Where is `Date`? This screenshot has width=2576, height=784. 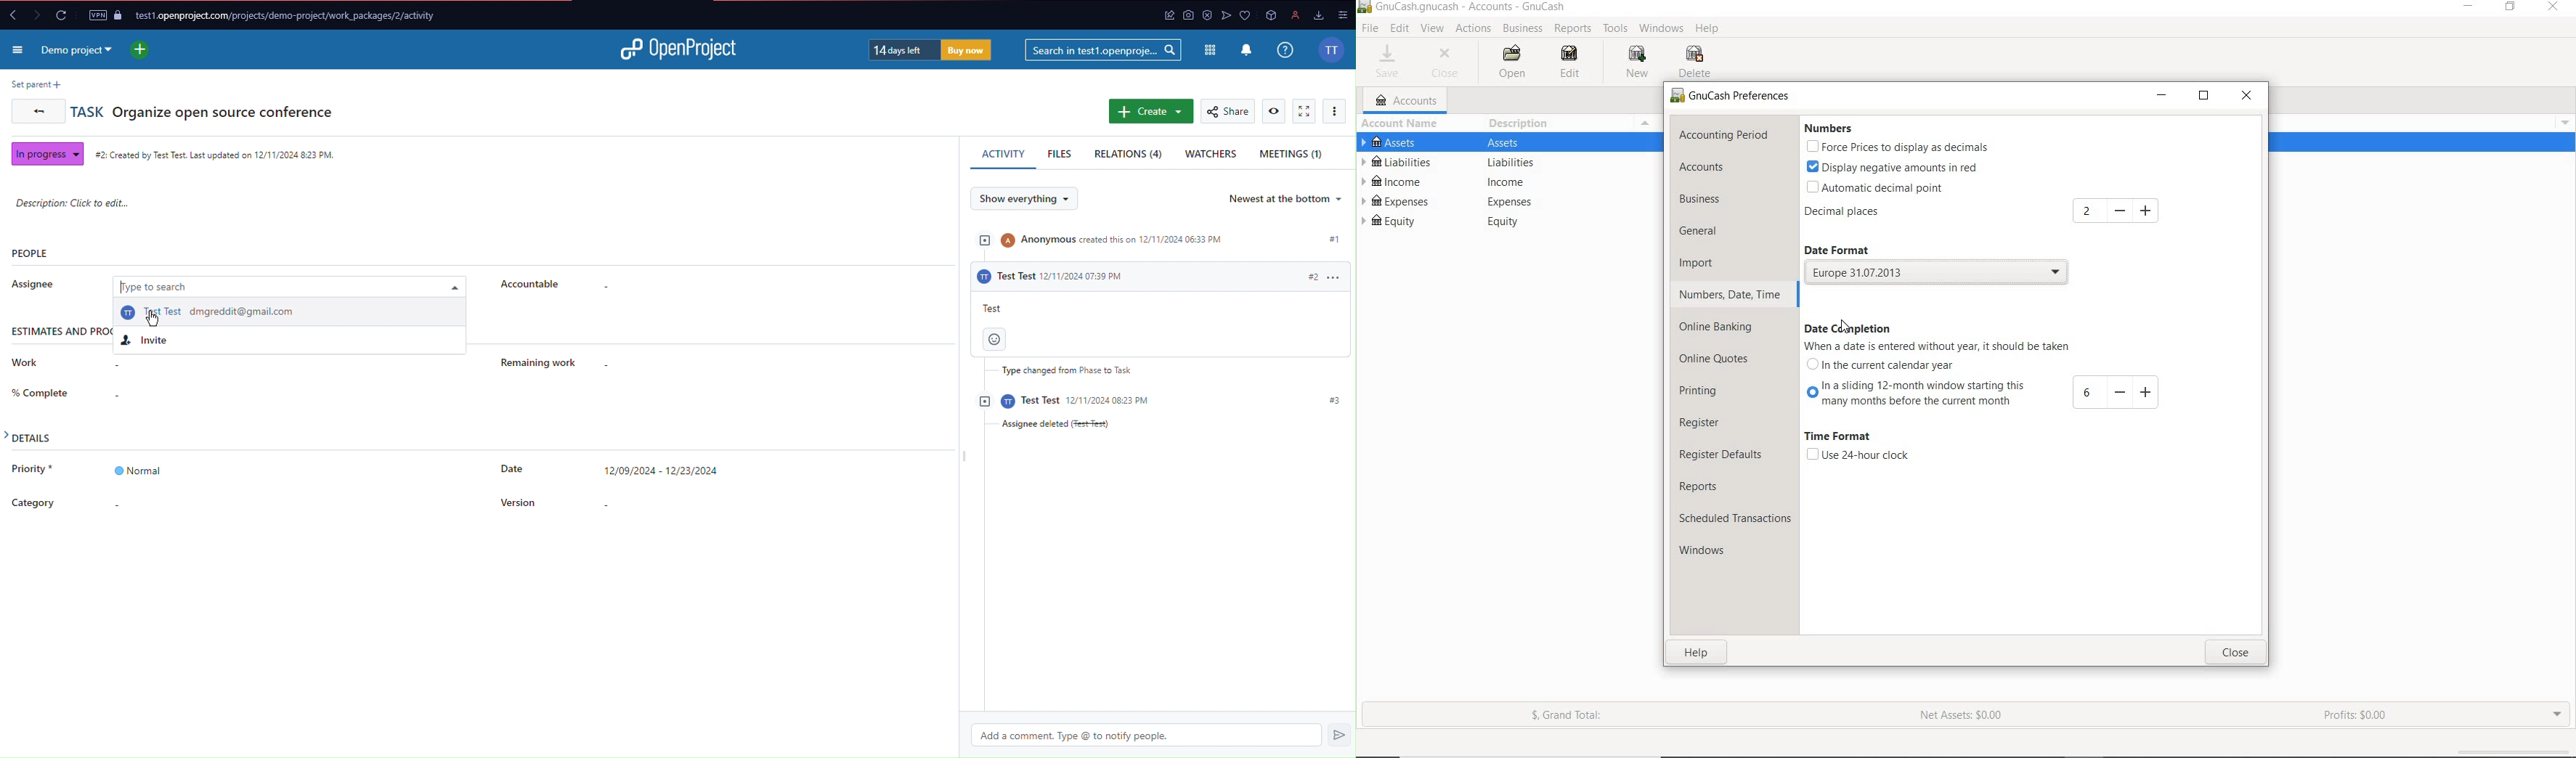
Date is located at coordinates (607, 465).